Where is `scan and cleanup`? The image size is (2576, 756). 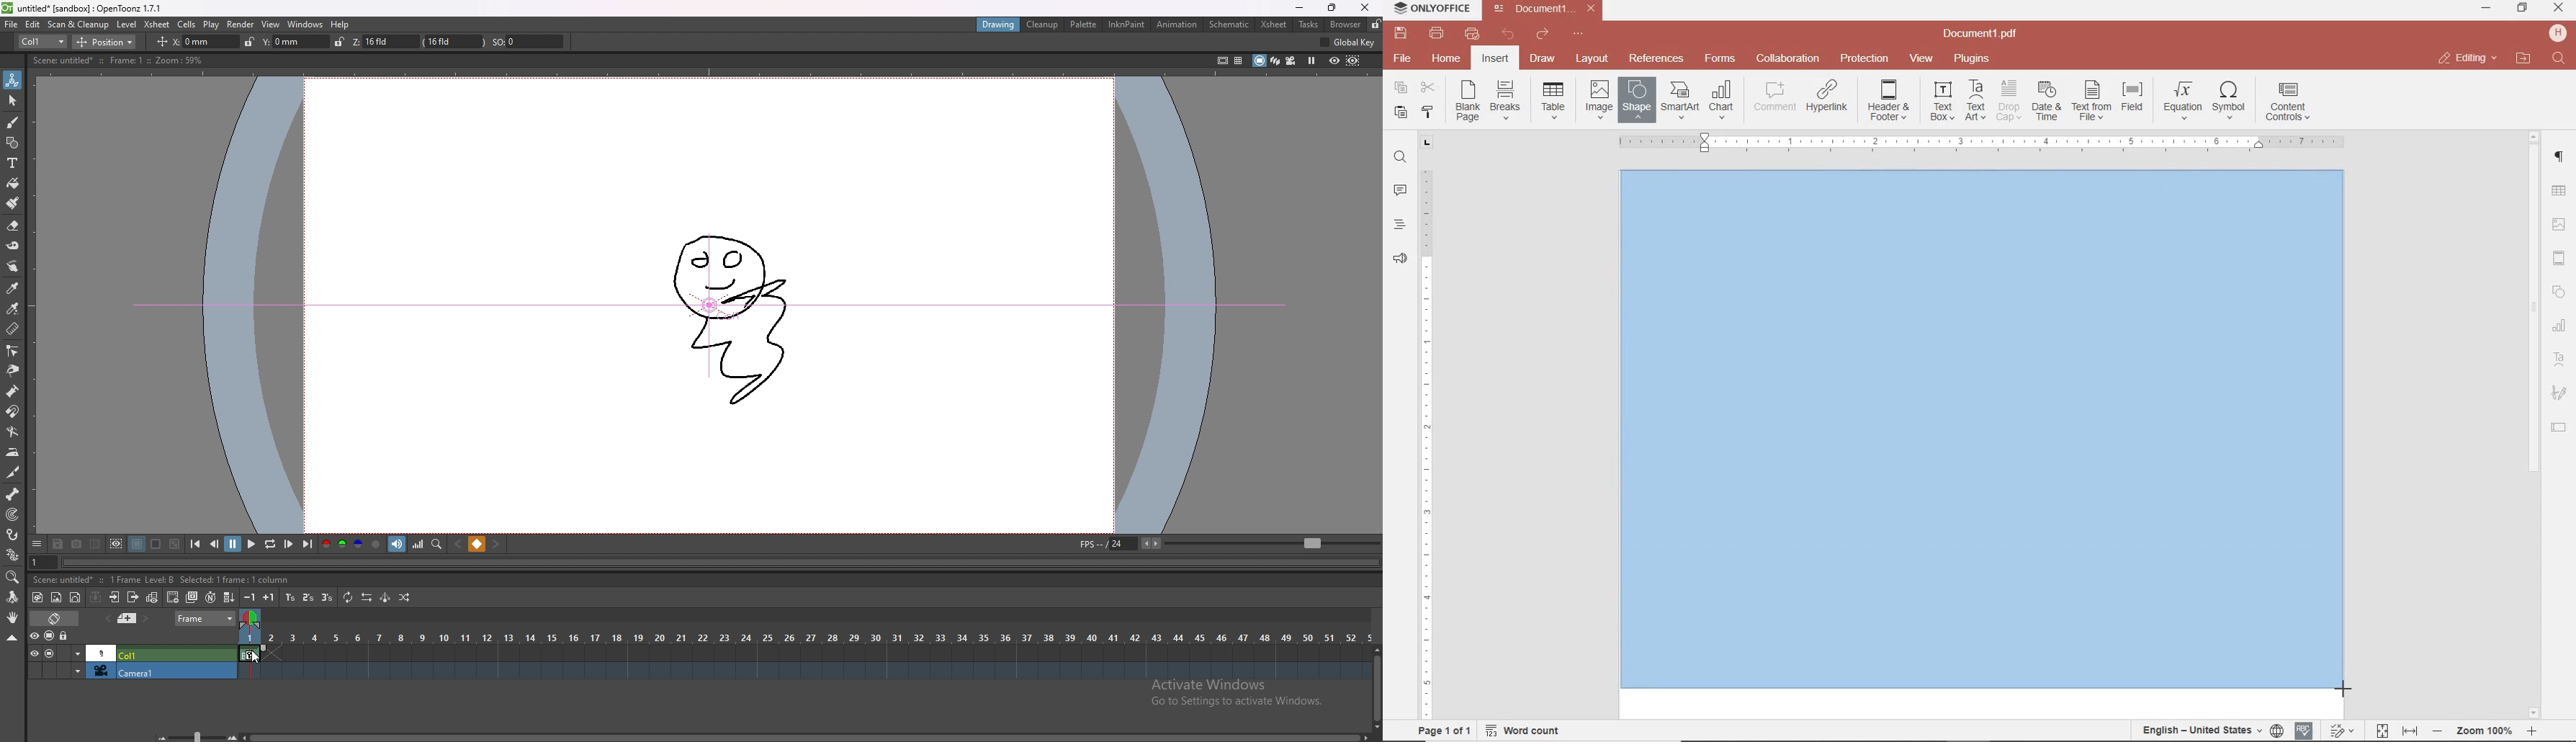
scan and cleanup is located at coordinates (78, 24).